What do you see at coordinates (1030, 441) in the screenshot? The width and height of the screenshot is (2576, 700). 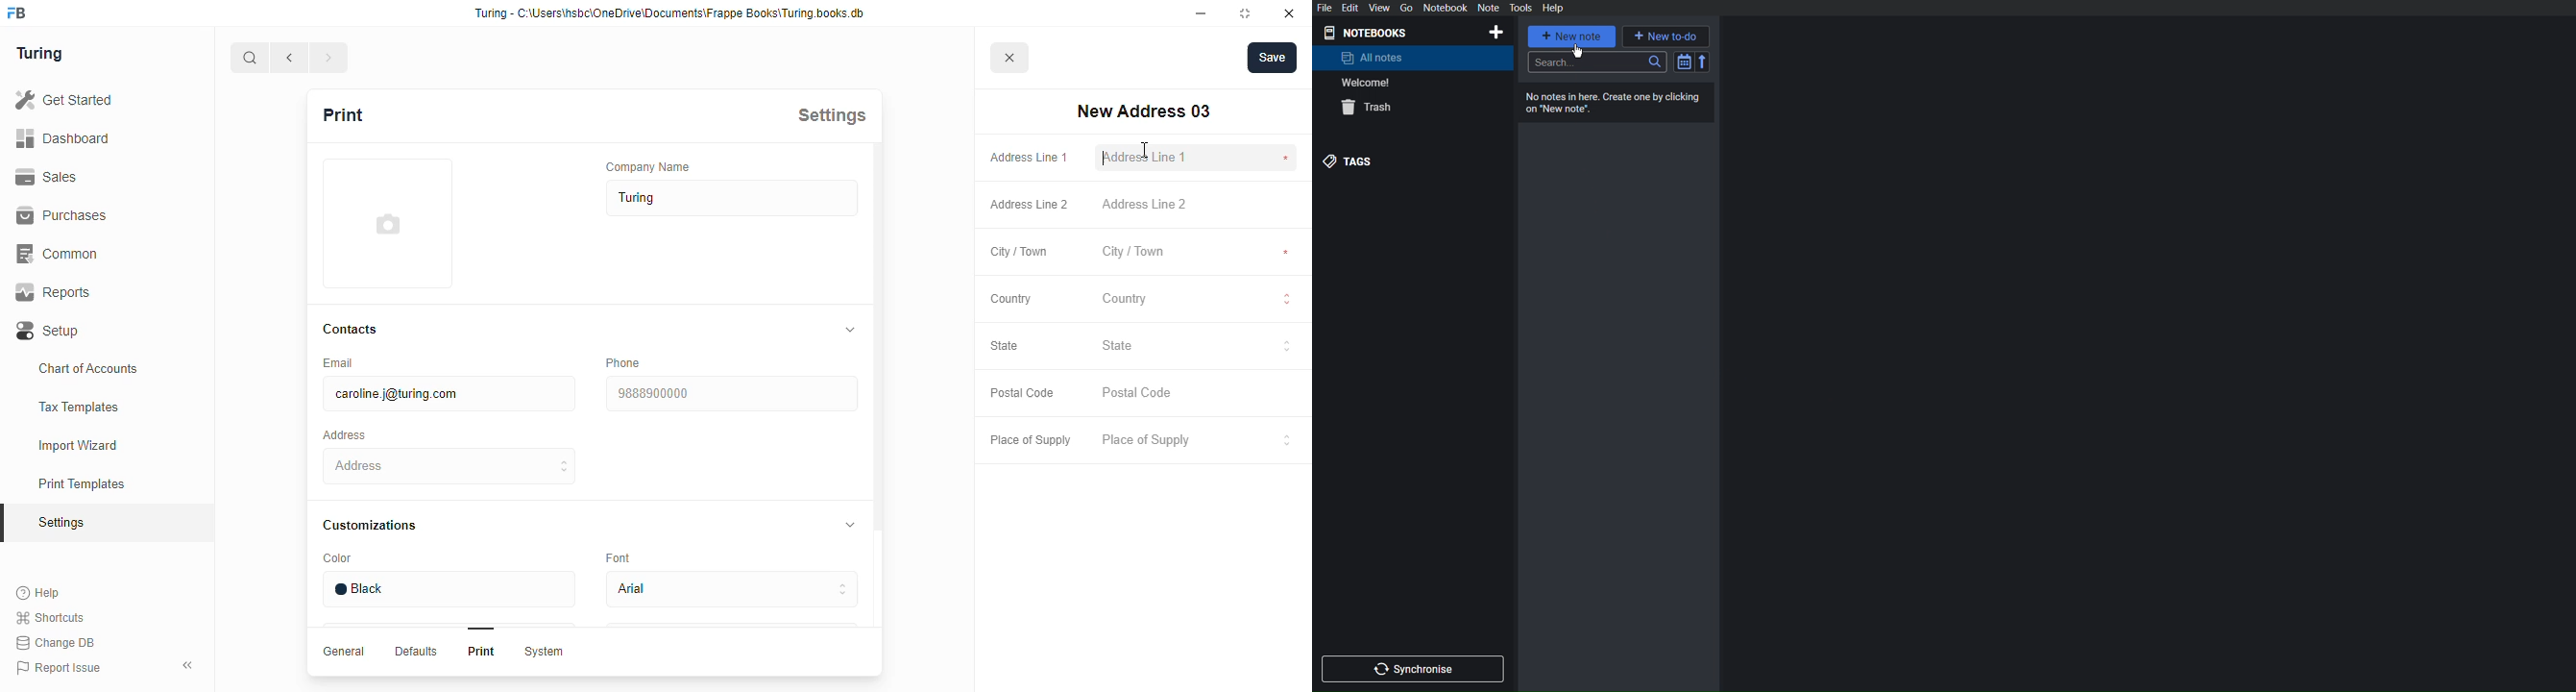 I see `place of supply` at bounding box center [1030, 441].